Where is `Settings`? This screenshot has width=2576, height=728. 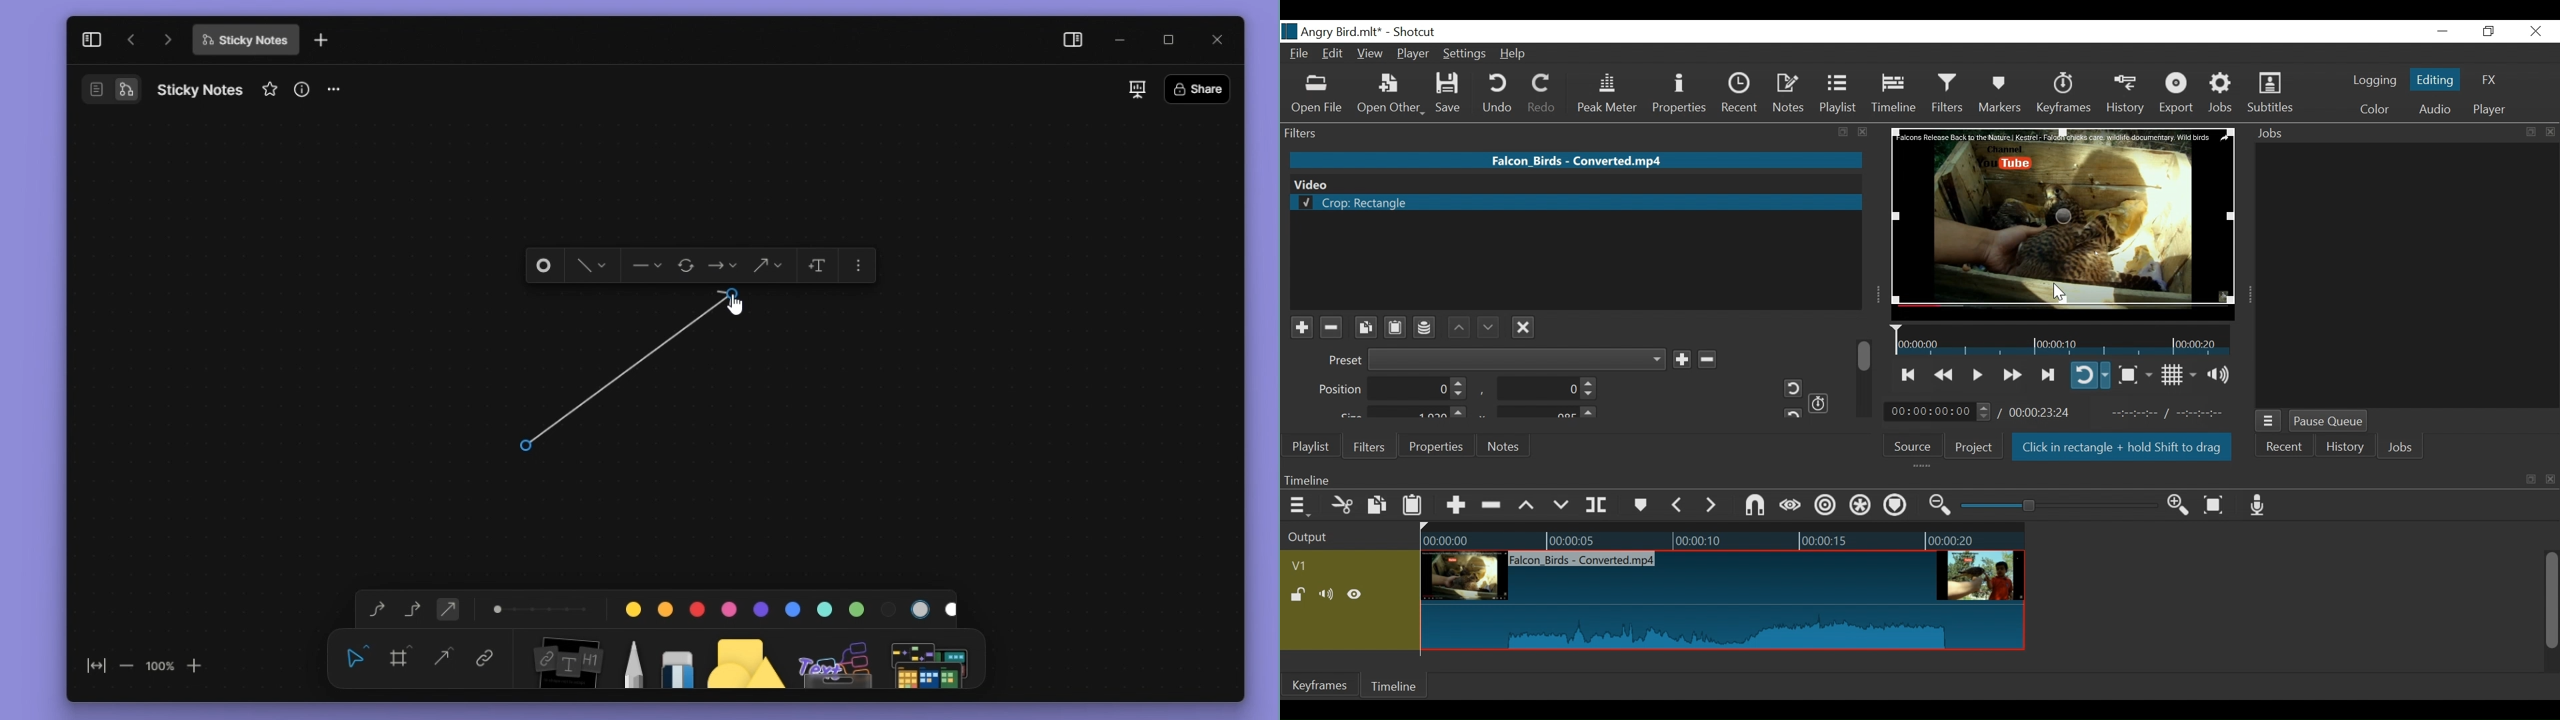
Settings is located at coordinates (1465, 55).